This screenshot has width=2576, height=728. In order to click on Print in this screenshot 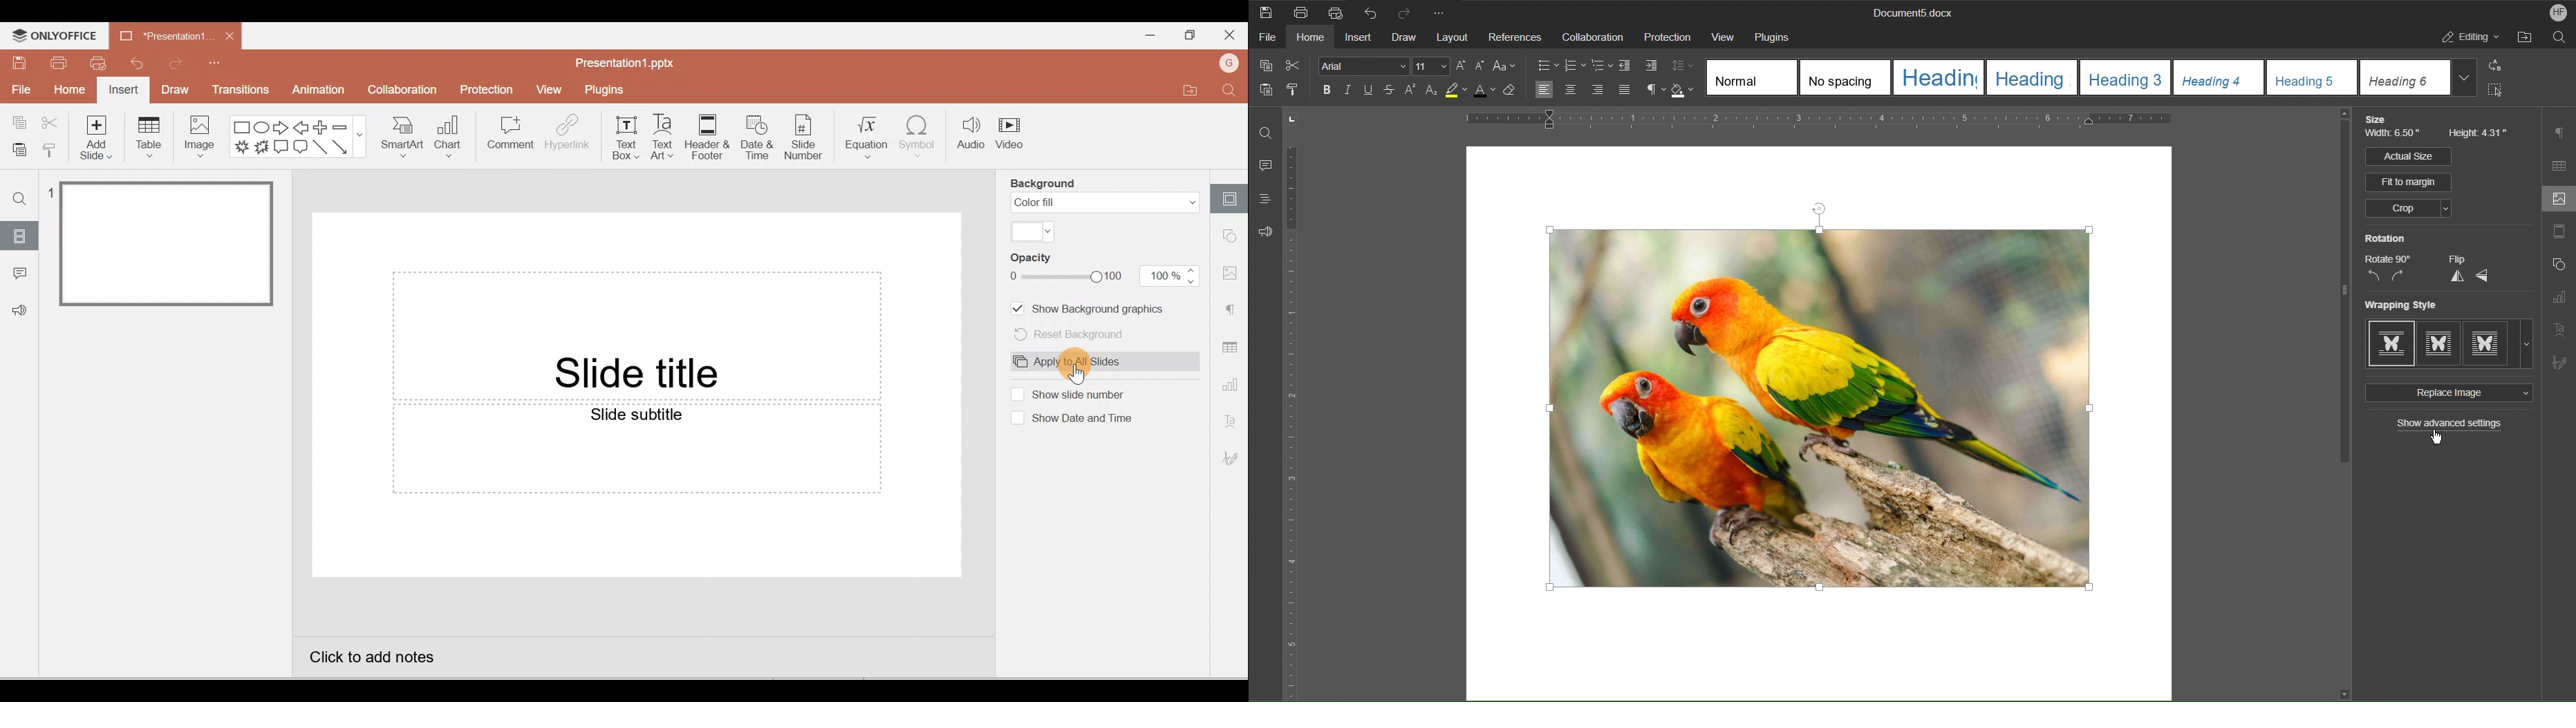, I will do `click(1302, 12)`.